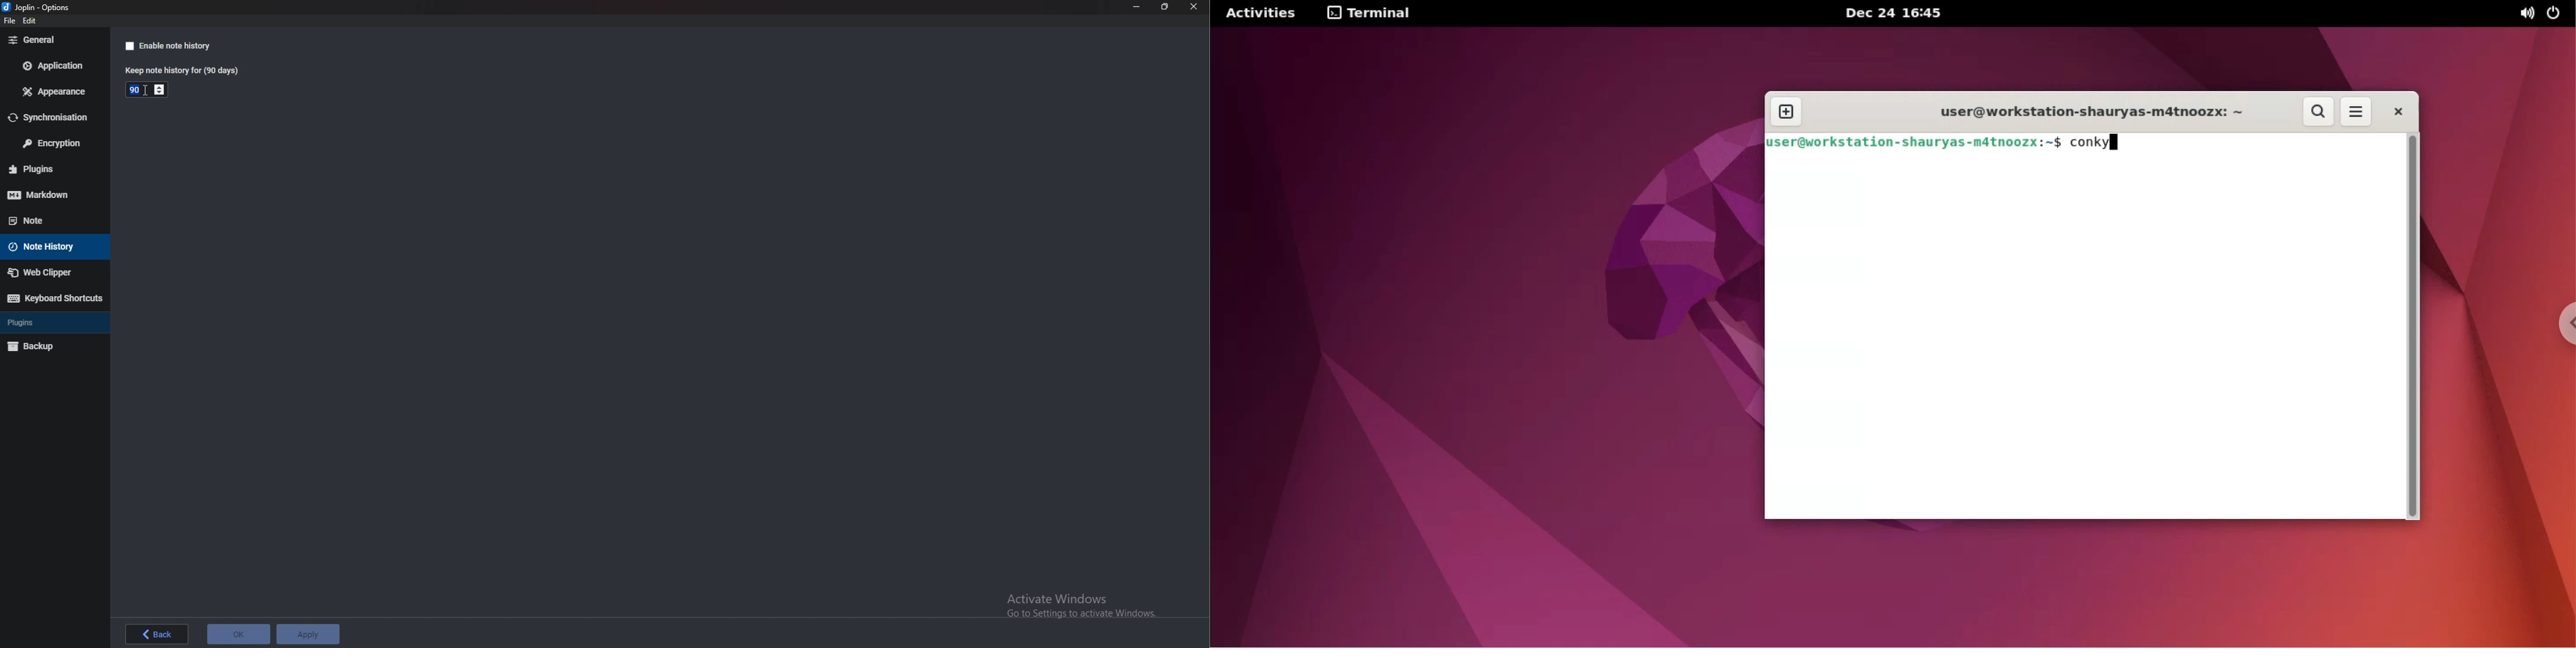 This screenshot has width=2576, height=672. Describe the element at coordinates (45, 220) in the screenshot. I see `note` at that location.